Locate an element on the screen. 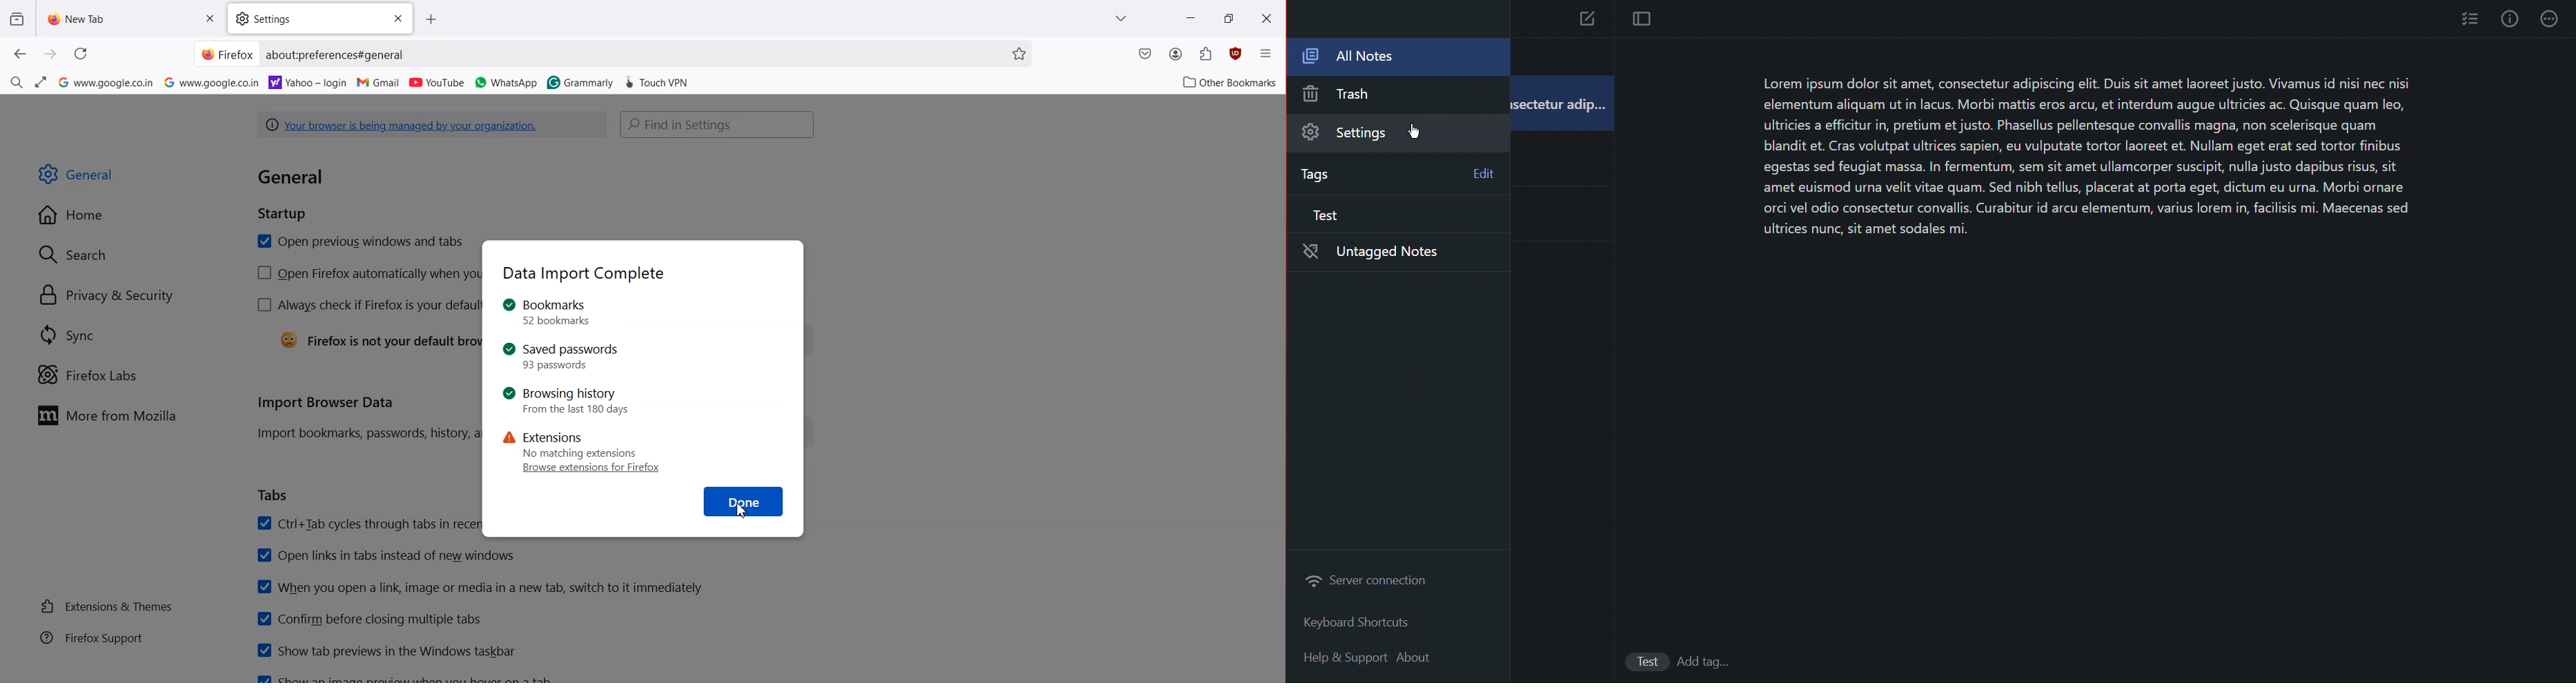 Image resolution: width=2576 pixels, height=700 pixels. Focus Mode is located at coordinates (1644, 21).